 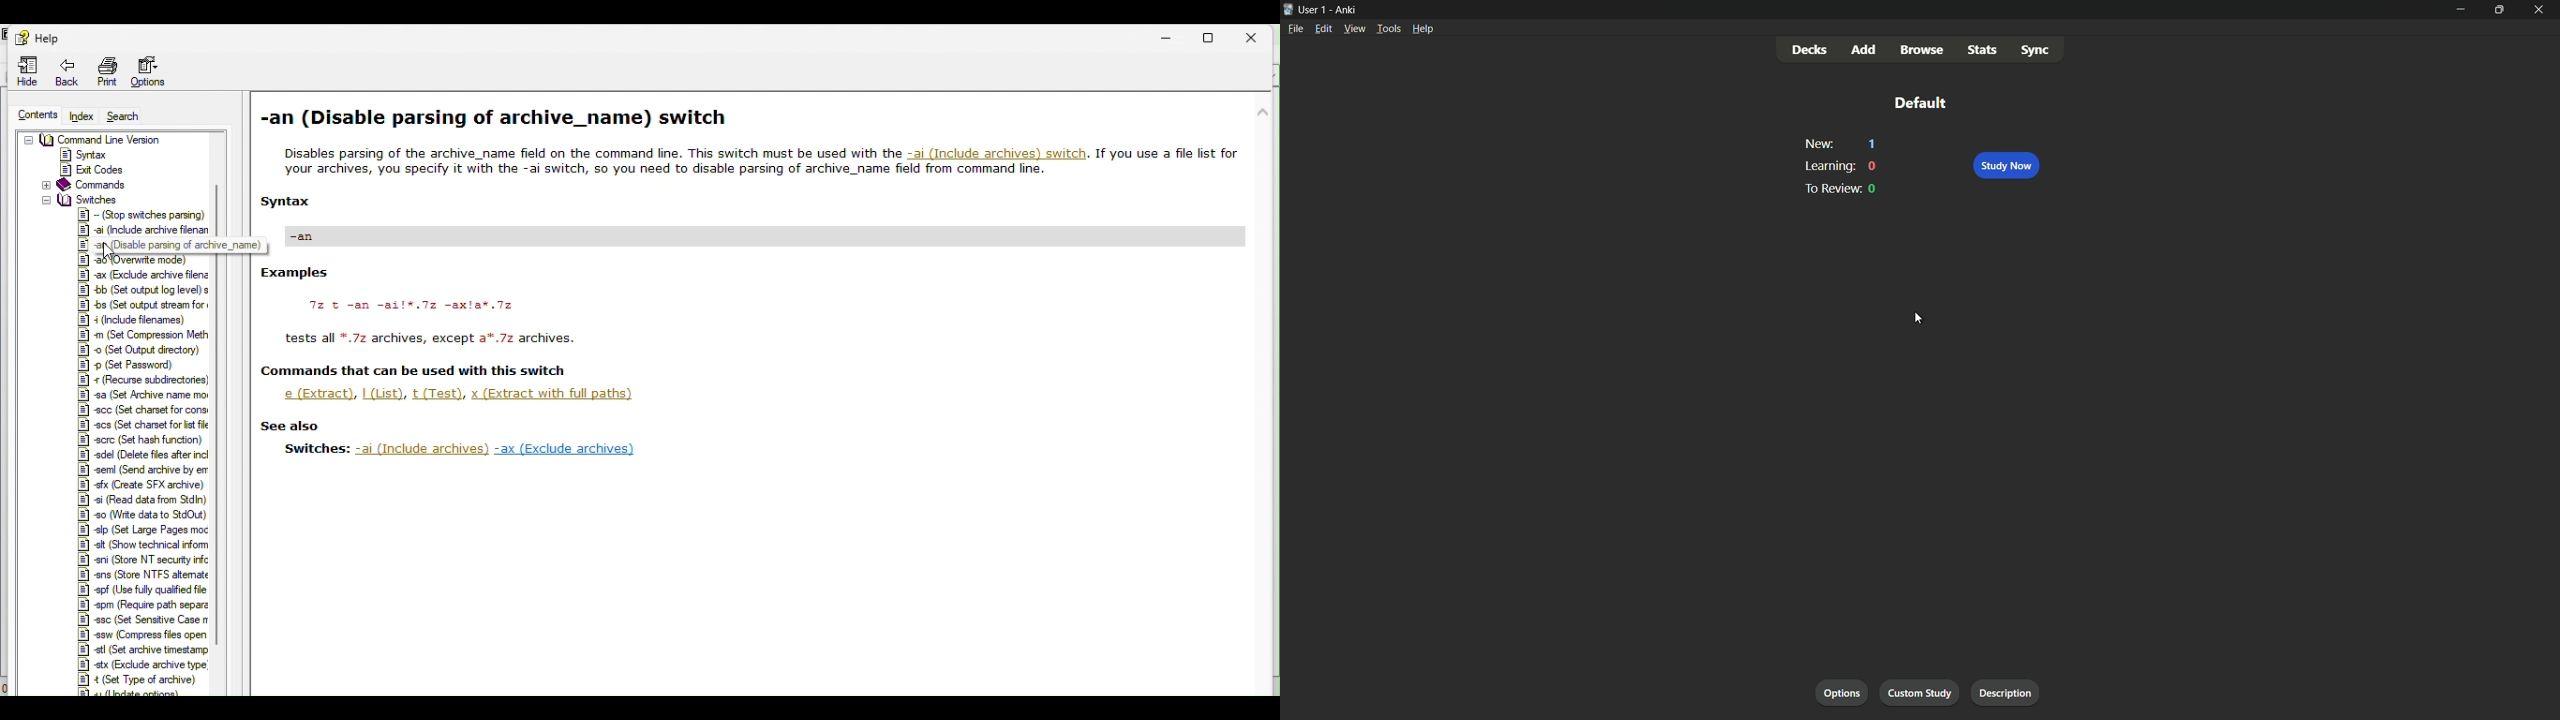 What do you see at coordinates (499, 119) in the screenshot?
I see `-an (Disable parsing of archive_name) switch` at bounding box center [499, 119].